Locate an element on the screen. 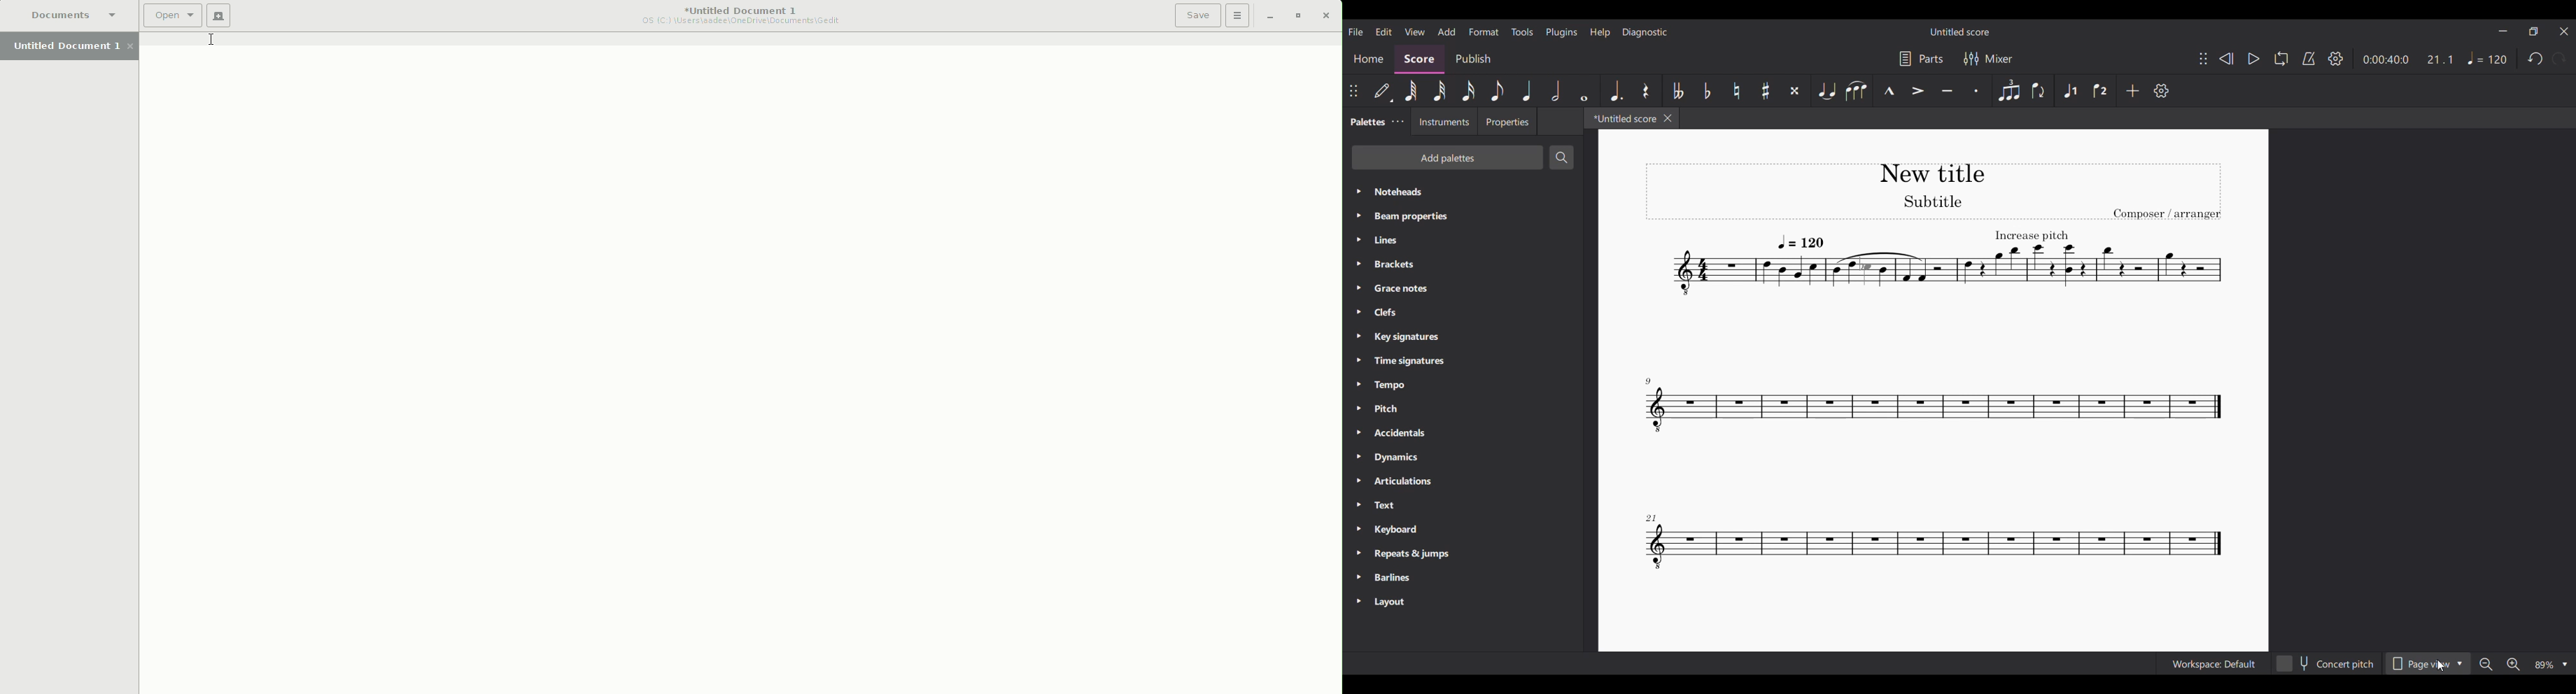 This screenshot has height=700, width=2576. Accidentals is located at coordinates (1462, 432).